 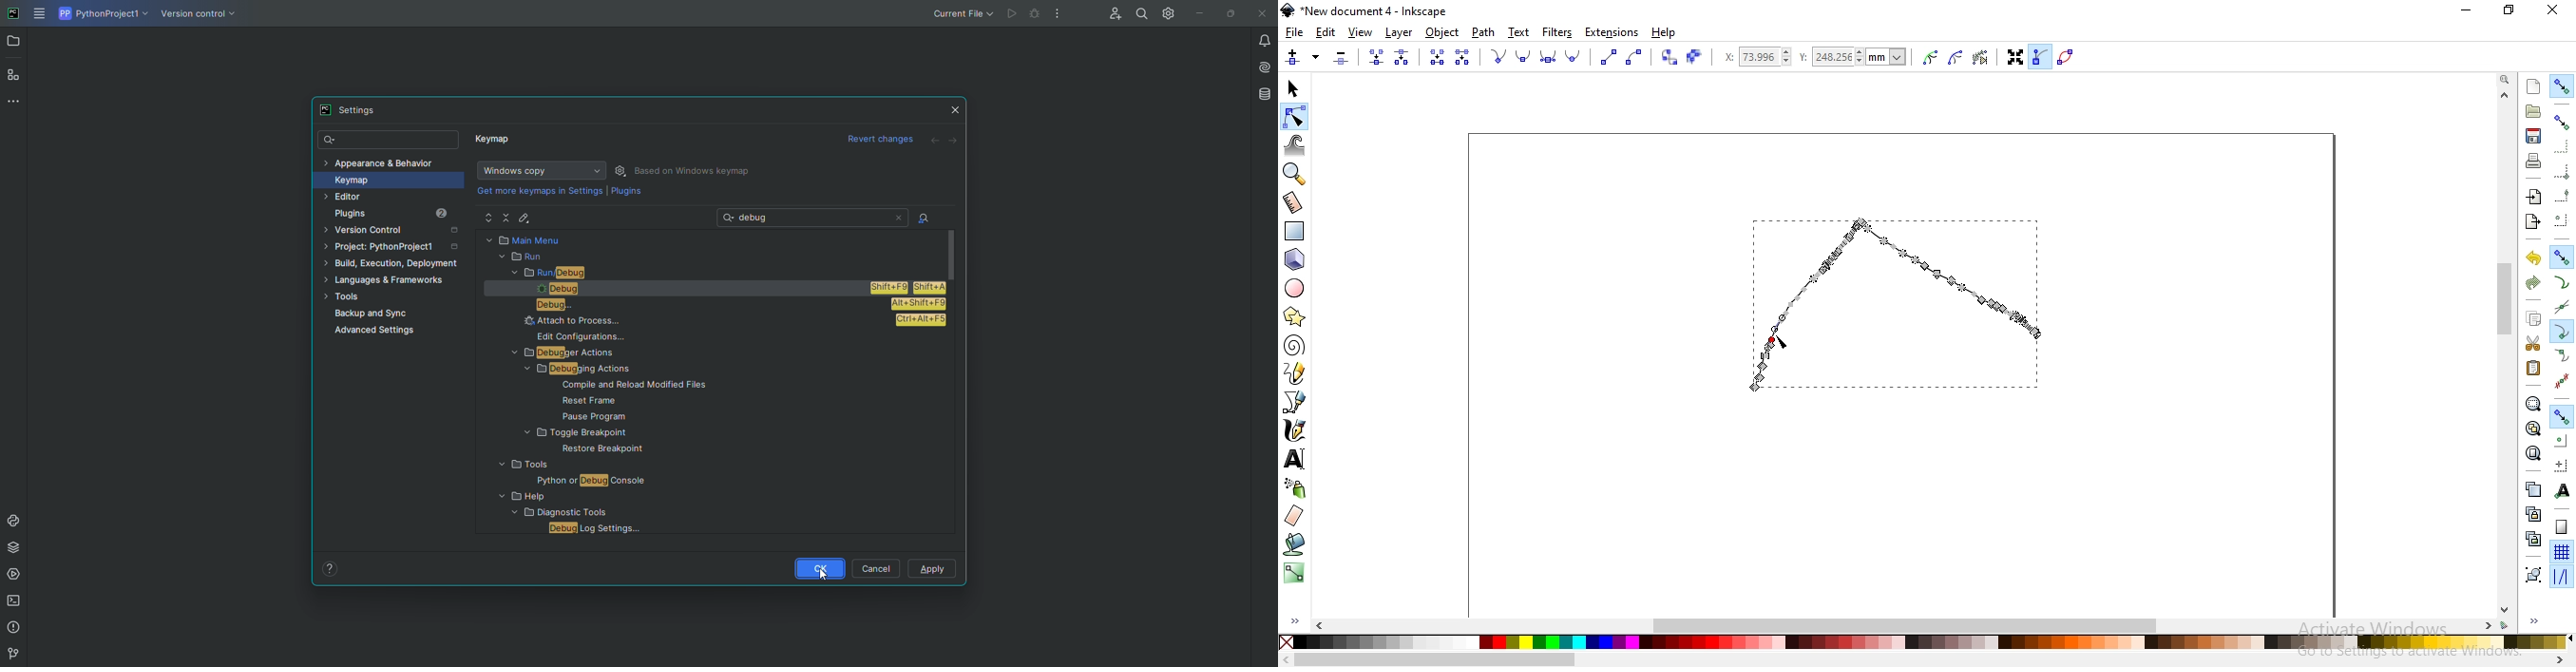 I want to click on scroll bar, so click(x=953, y=253).